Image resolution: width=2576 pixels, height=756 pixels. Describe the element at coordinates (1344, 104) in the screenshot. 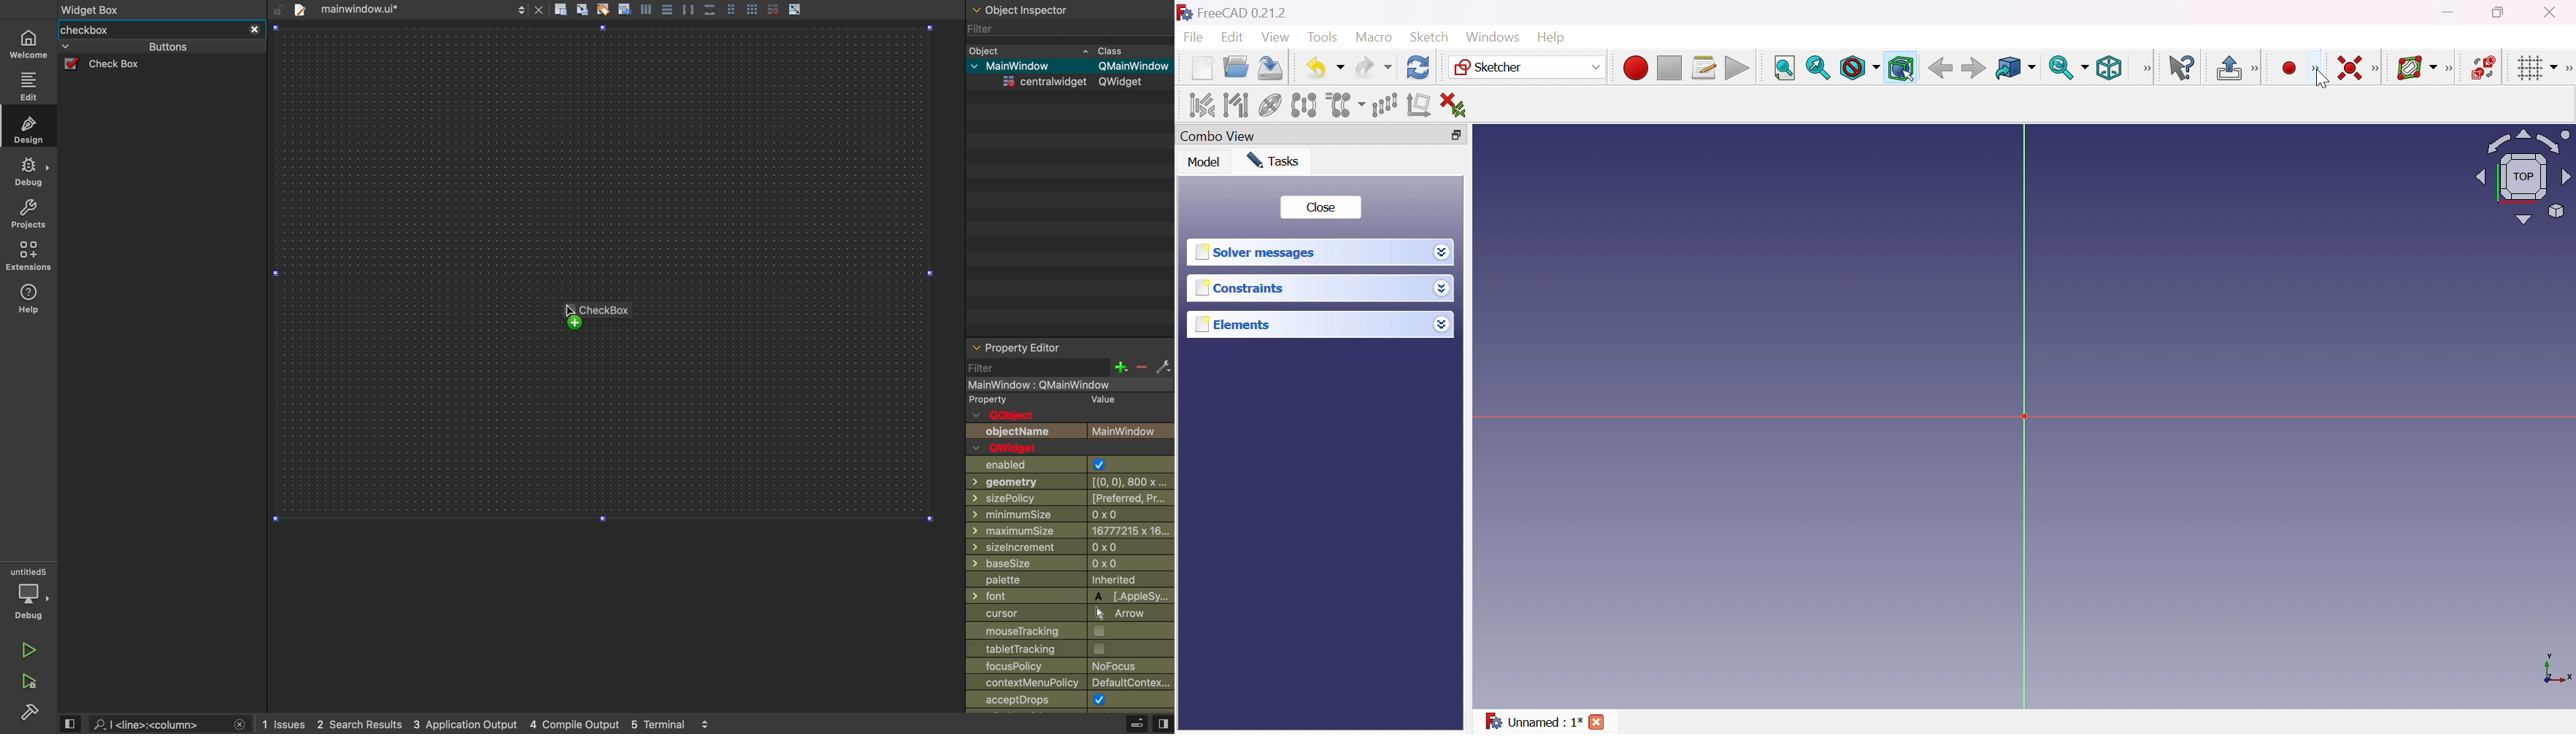

I see `Clone` at that location.